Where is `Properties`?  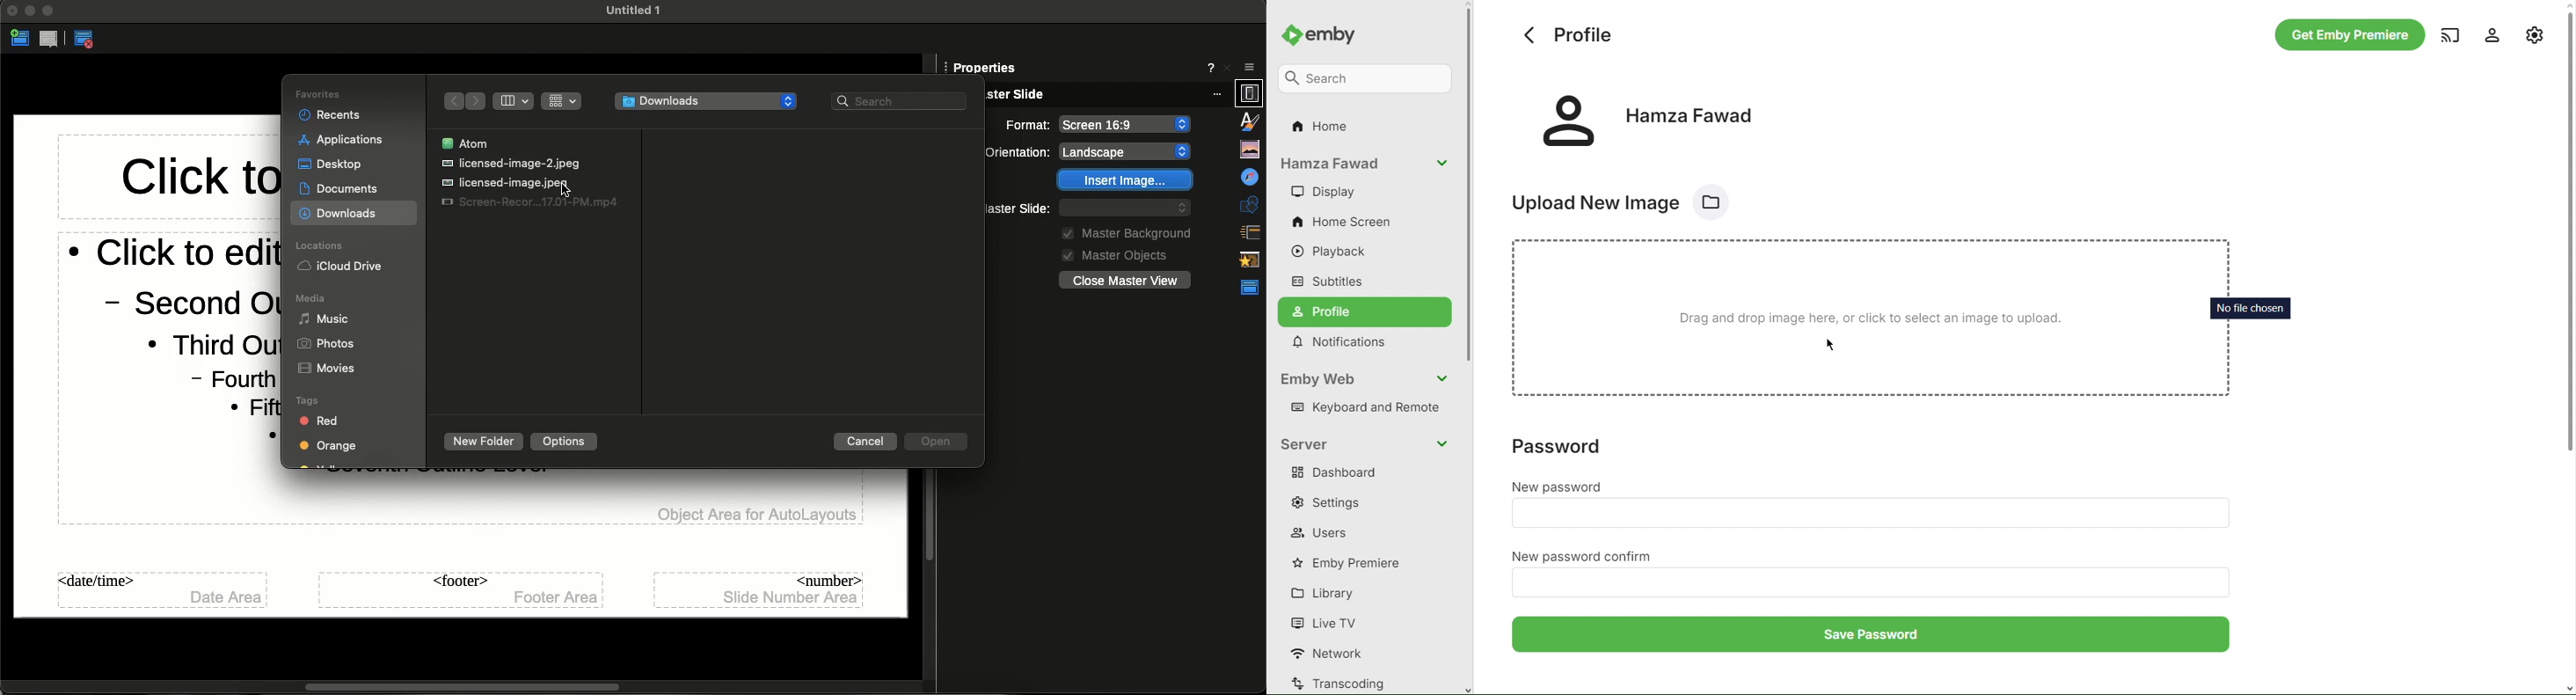 Properties is located at coordinates (1250, 62).